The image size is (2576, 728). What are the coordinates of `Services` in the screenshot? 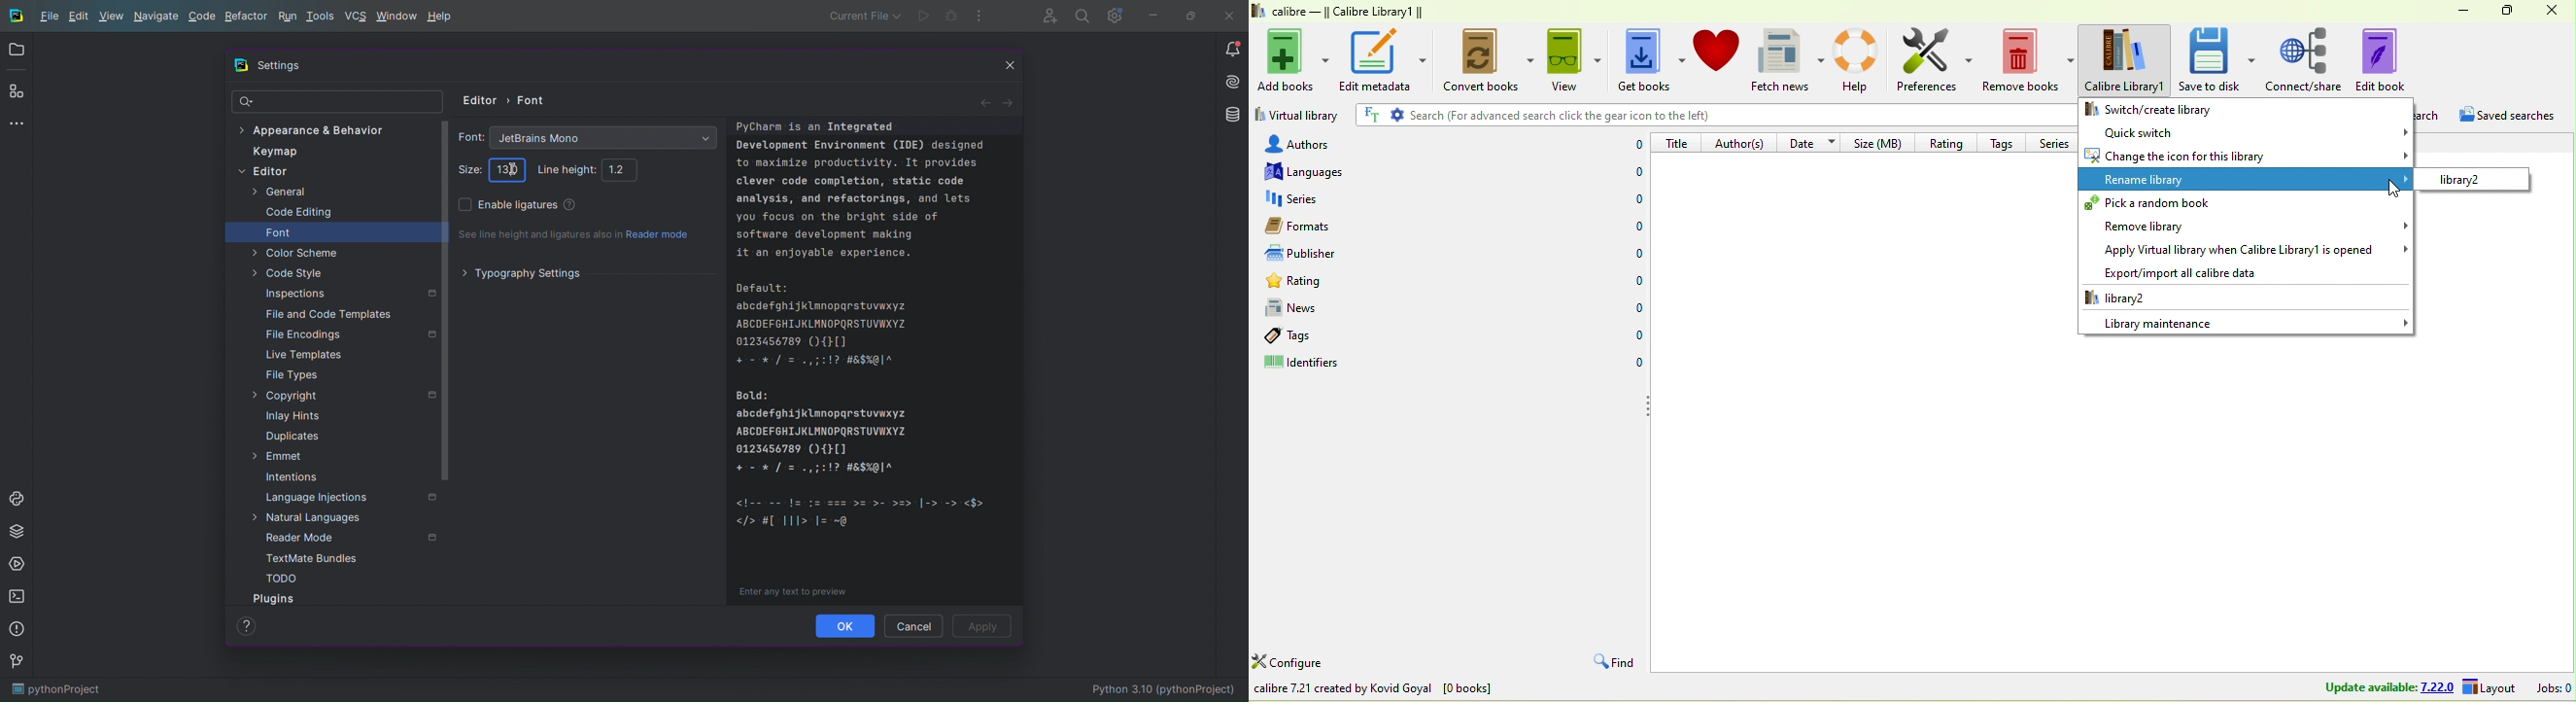 It's located at (18, 565).